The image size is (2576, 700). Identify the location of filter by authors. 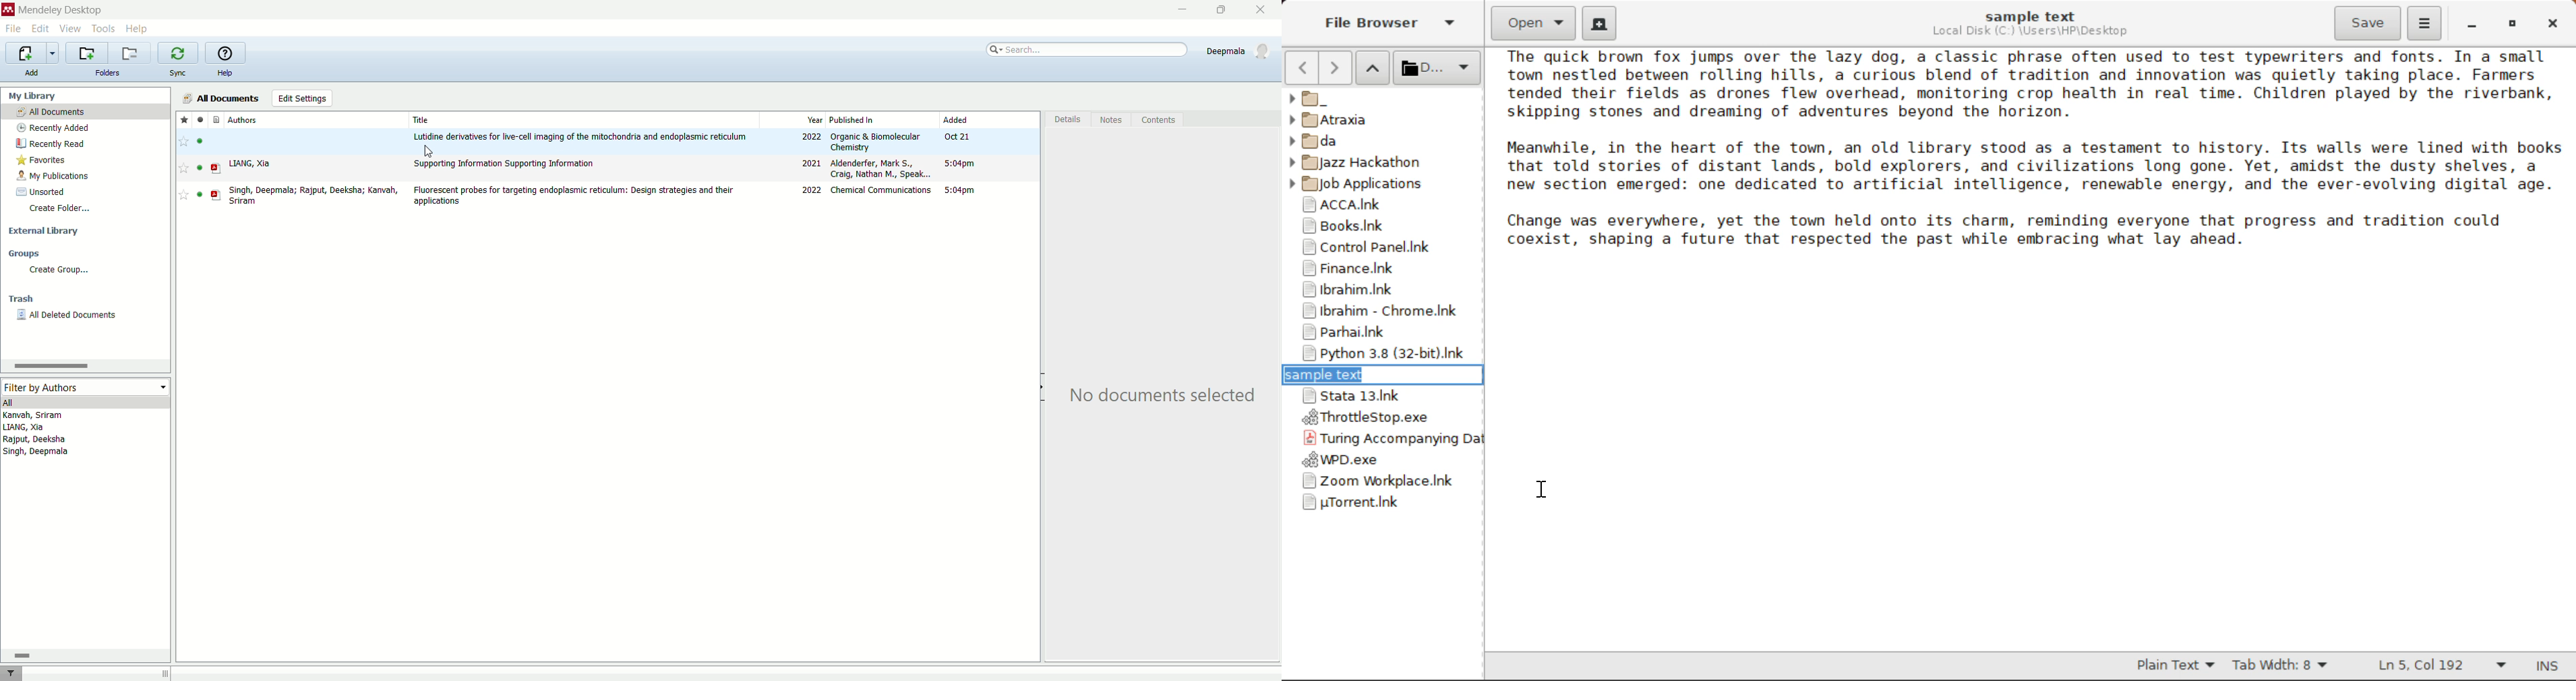
(85, 386).